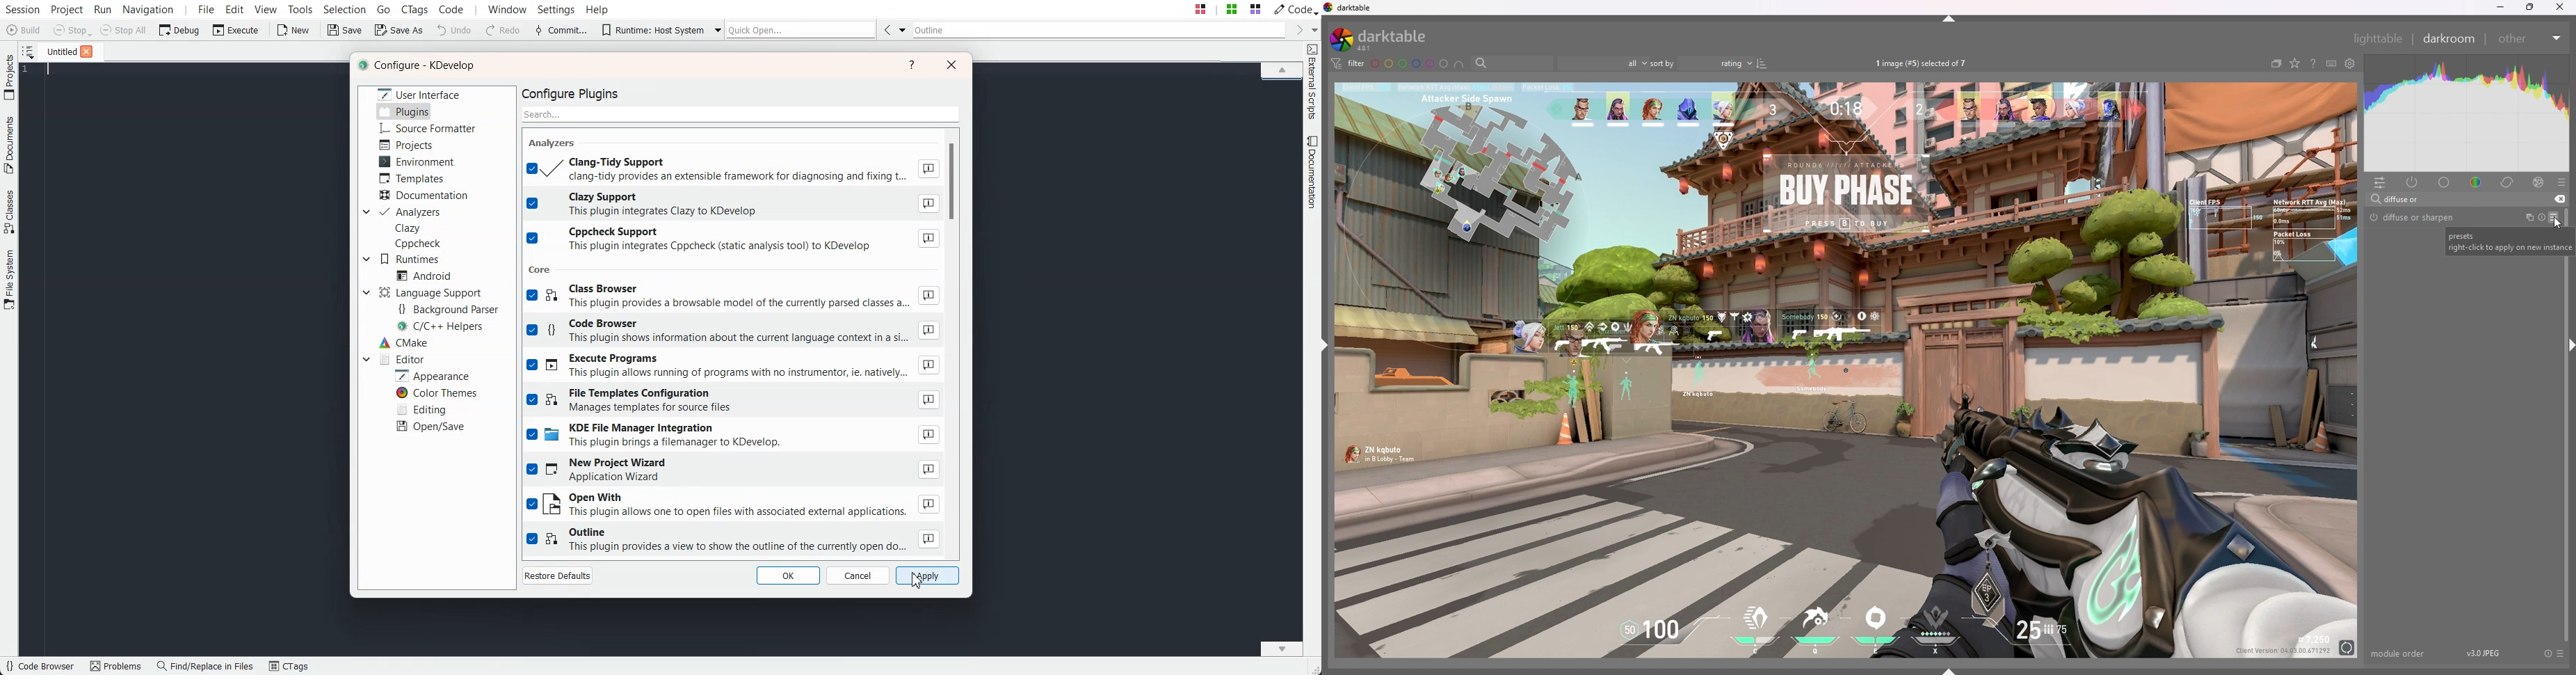 The height and width of the screenshot is (700, 2576). What do you see at coordinates (554, 142) in the screenshot?
I see `Text` at bounding box center [554, 142].